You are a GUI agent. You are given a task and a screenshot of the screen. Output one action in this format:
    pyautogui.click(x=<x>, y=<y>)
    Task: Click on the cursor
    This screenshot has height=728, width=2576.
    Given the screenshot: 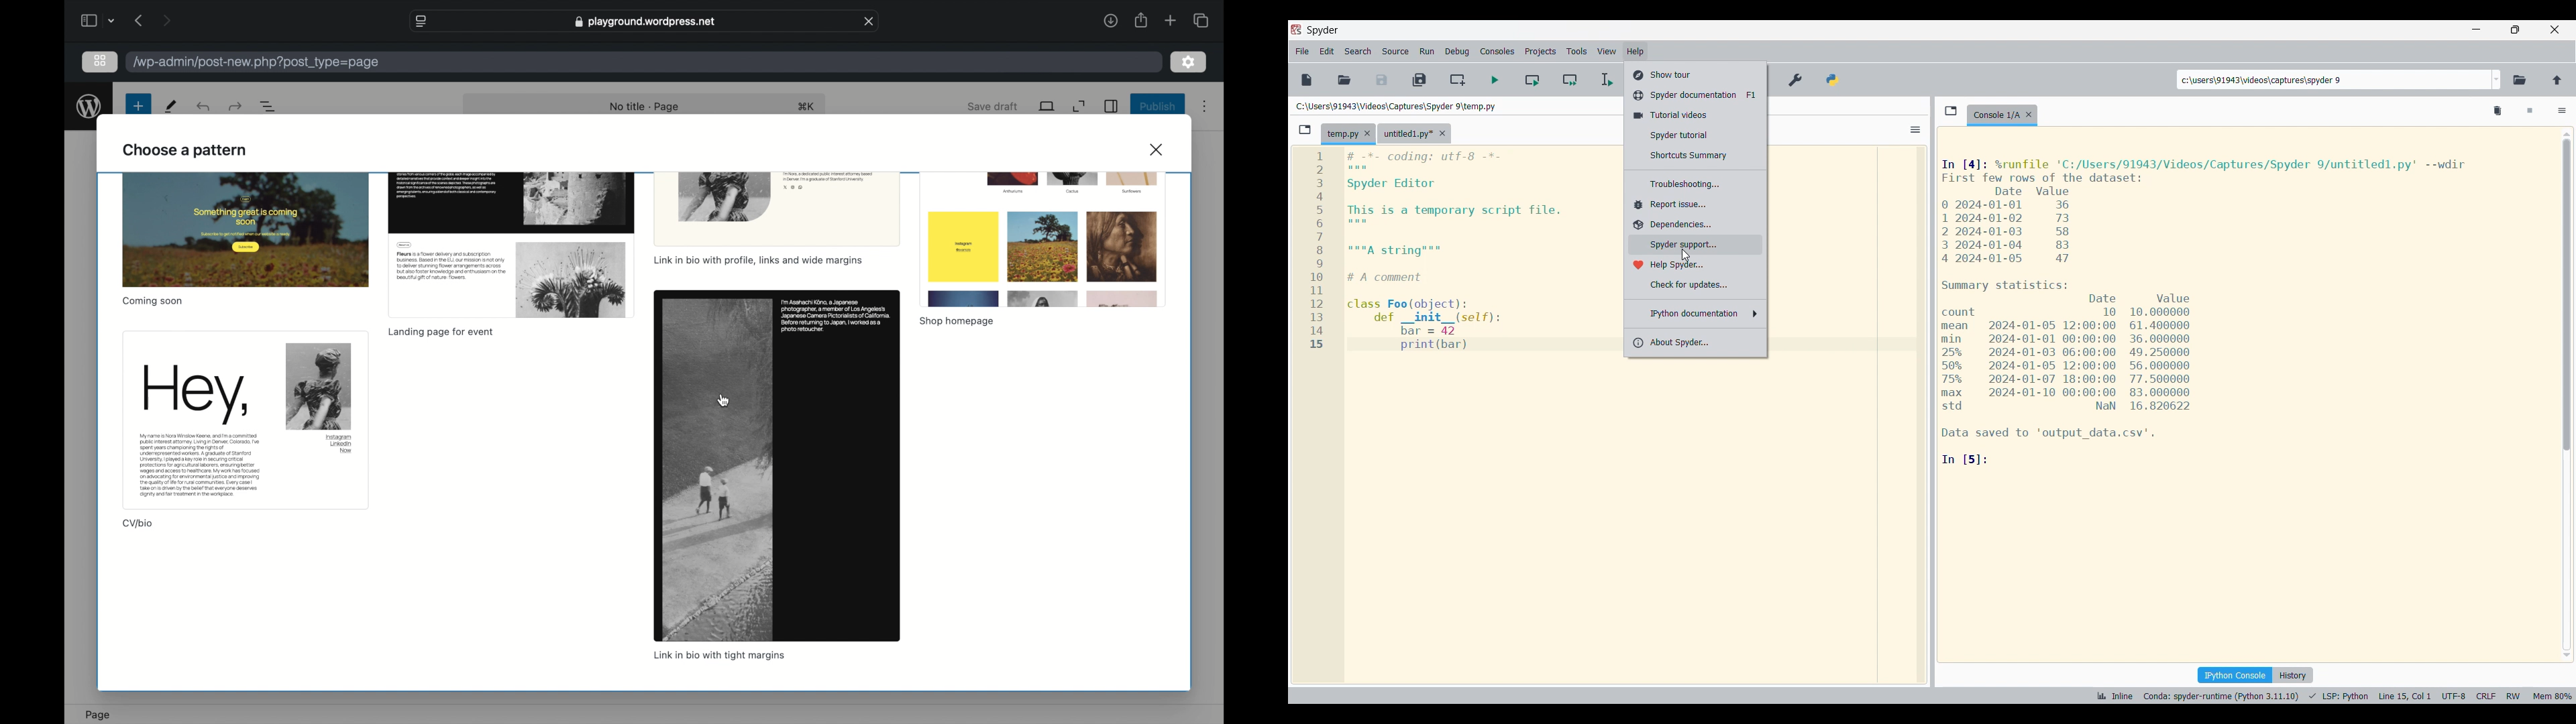 What is the action you would take?
    pyautogui.click(x=1684, y=256)
    